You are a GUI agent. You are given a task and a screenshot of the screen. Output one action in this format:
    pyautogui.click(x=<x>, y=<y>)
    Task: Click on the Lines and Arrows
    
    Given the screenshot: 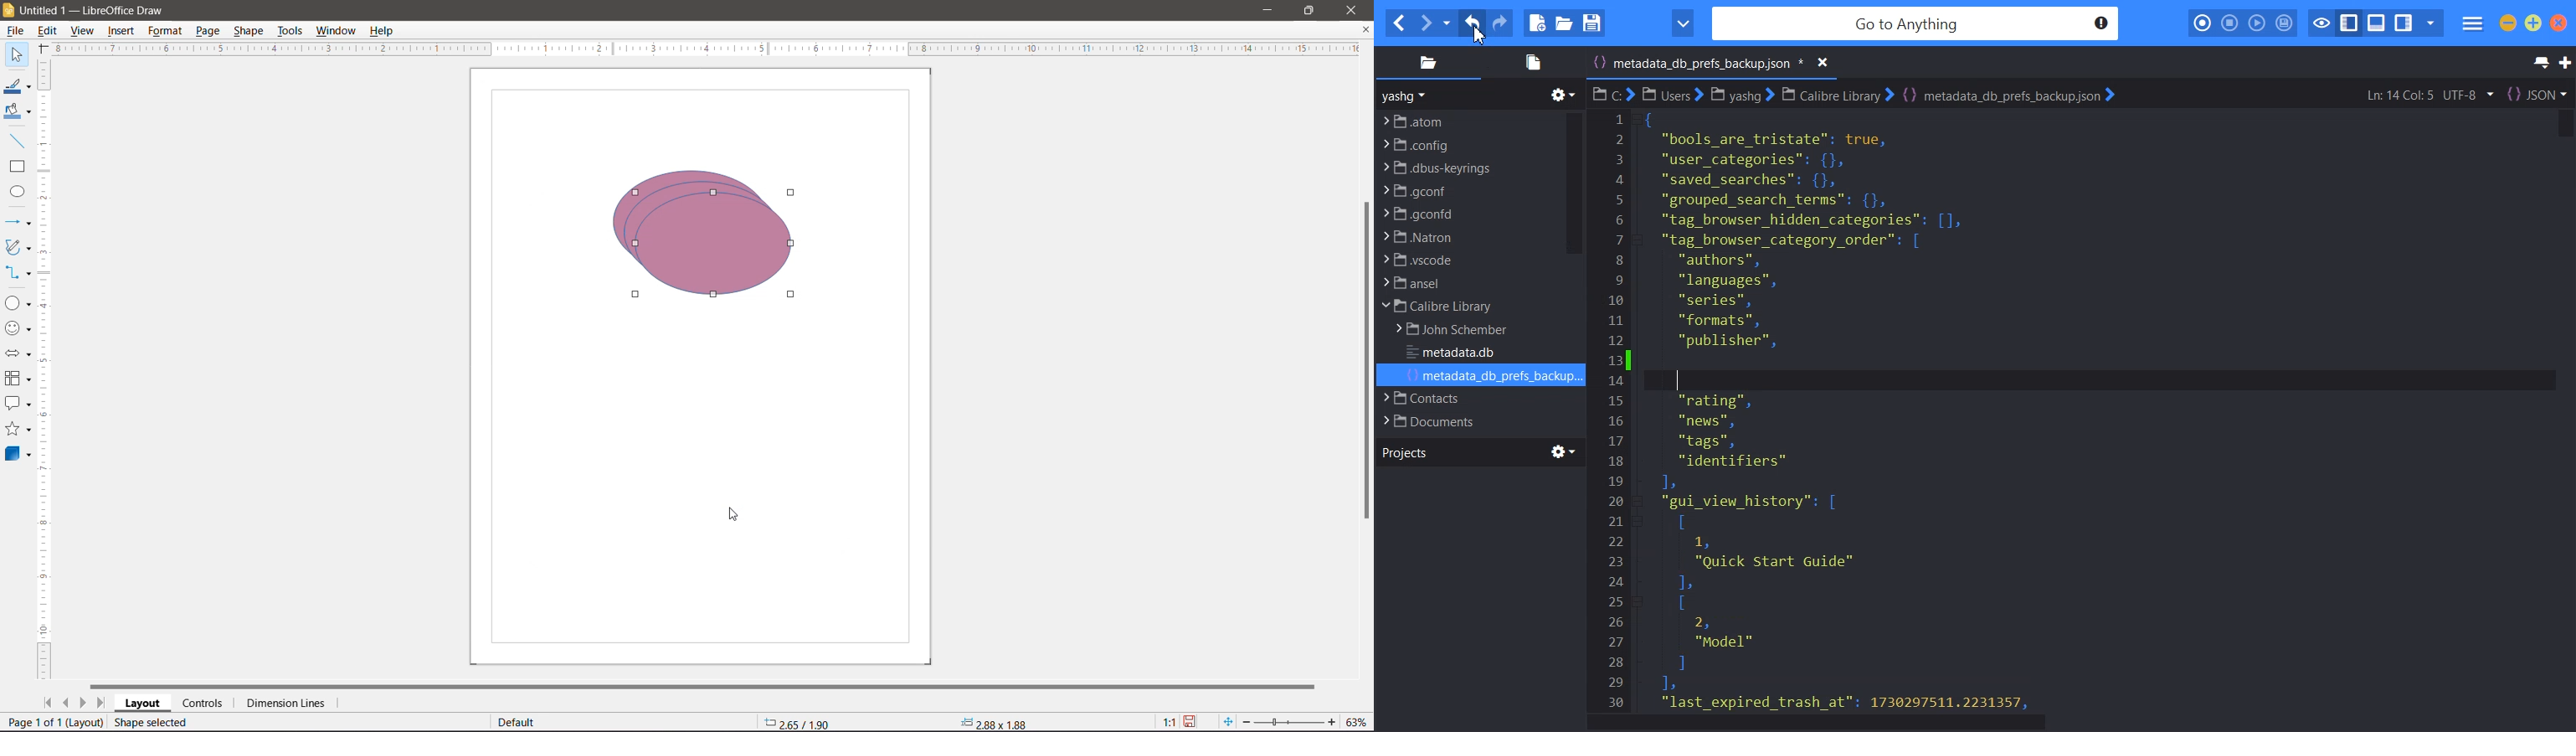 What is the action you would take?
    pyautogui.click(x=18, y=222)
    